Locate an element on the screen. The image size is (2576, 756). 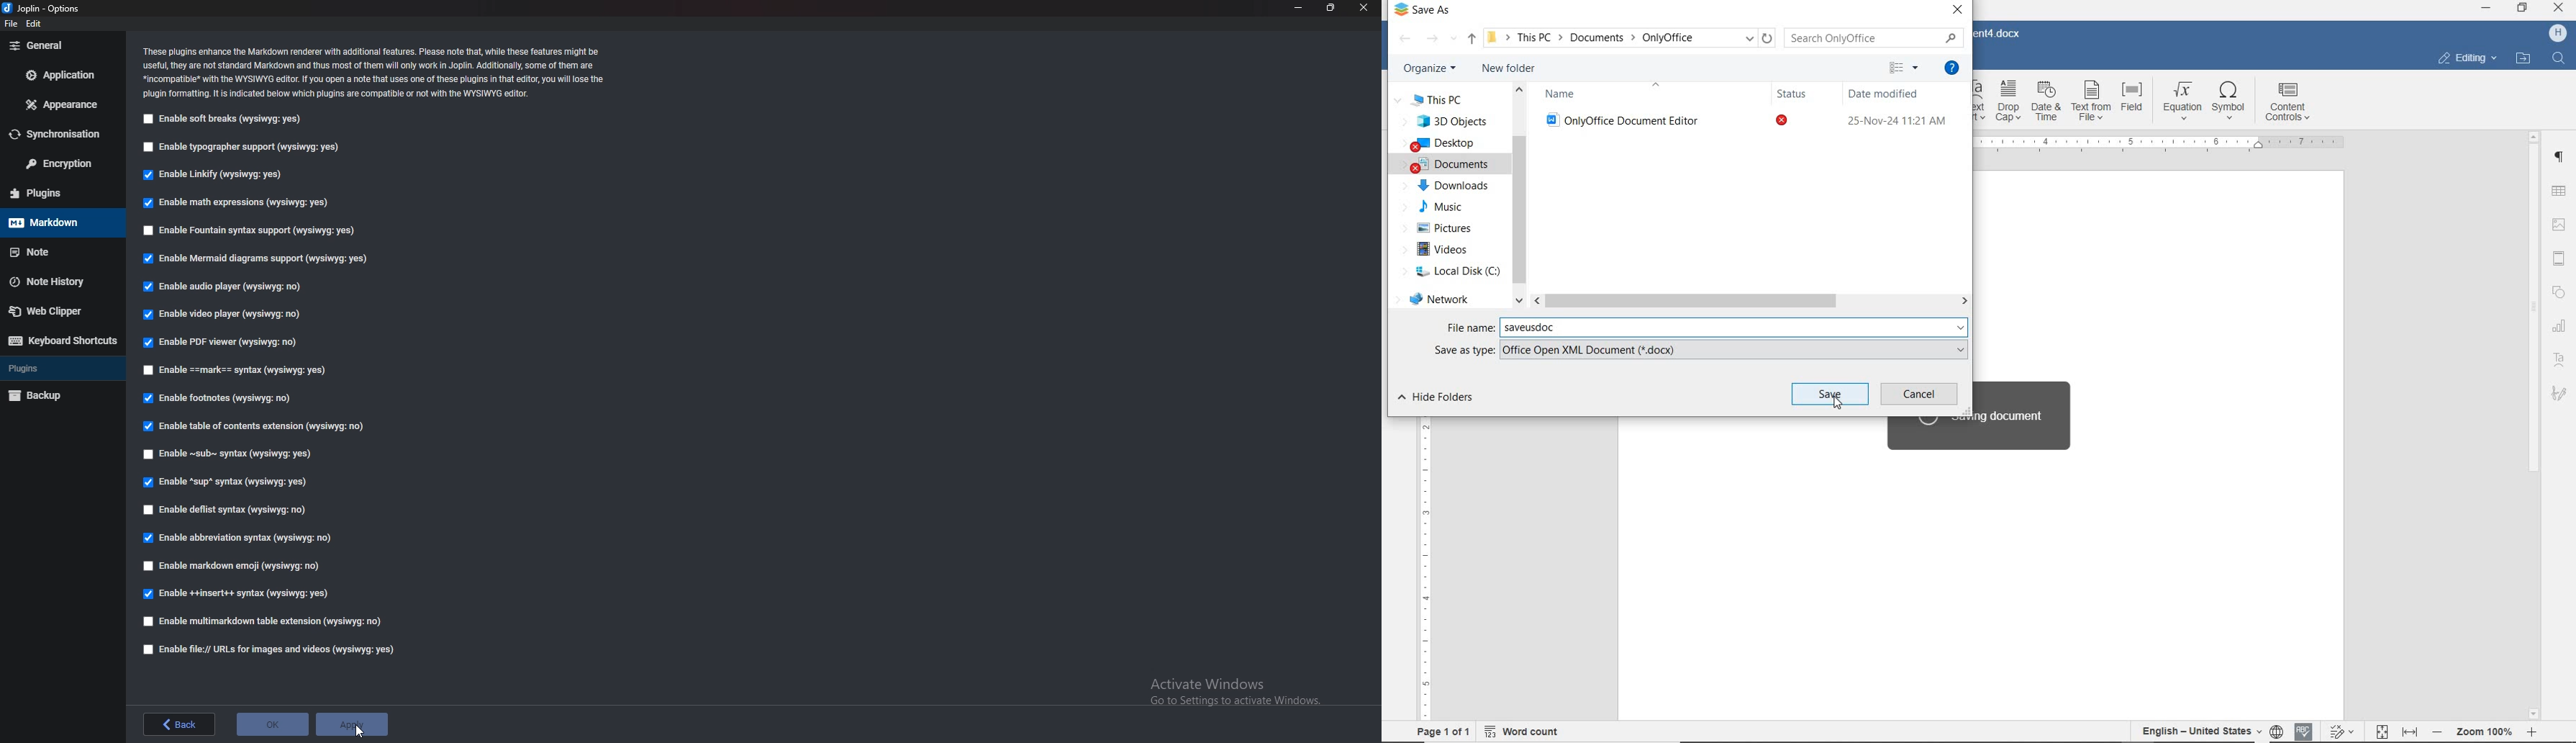
Mark down is located at coordinates (57, 222).